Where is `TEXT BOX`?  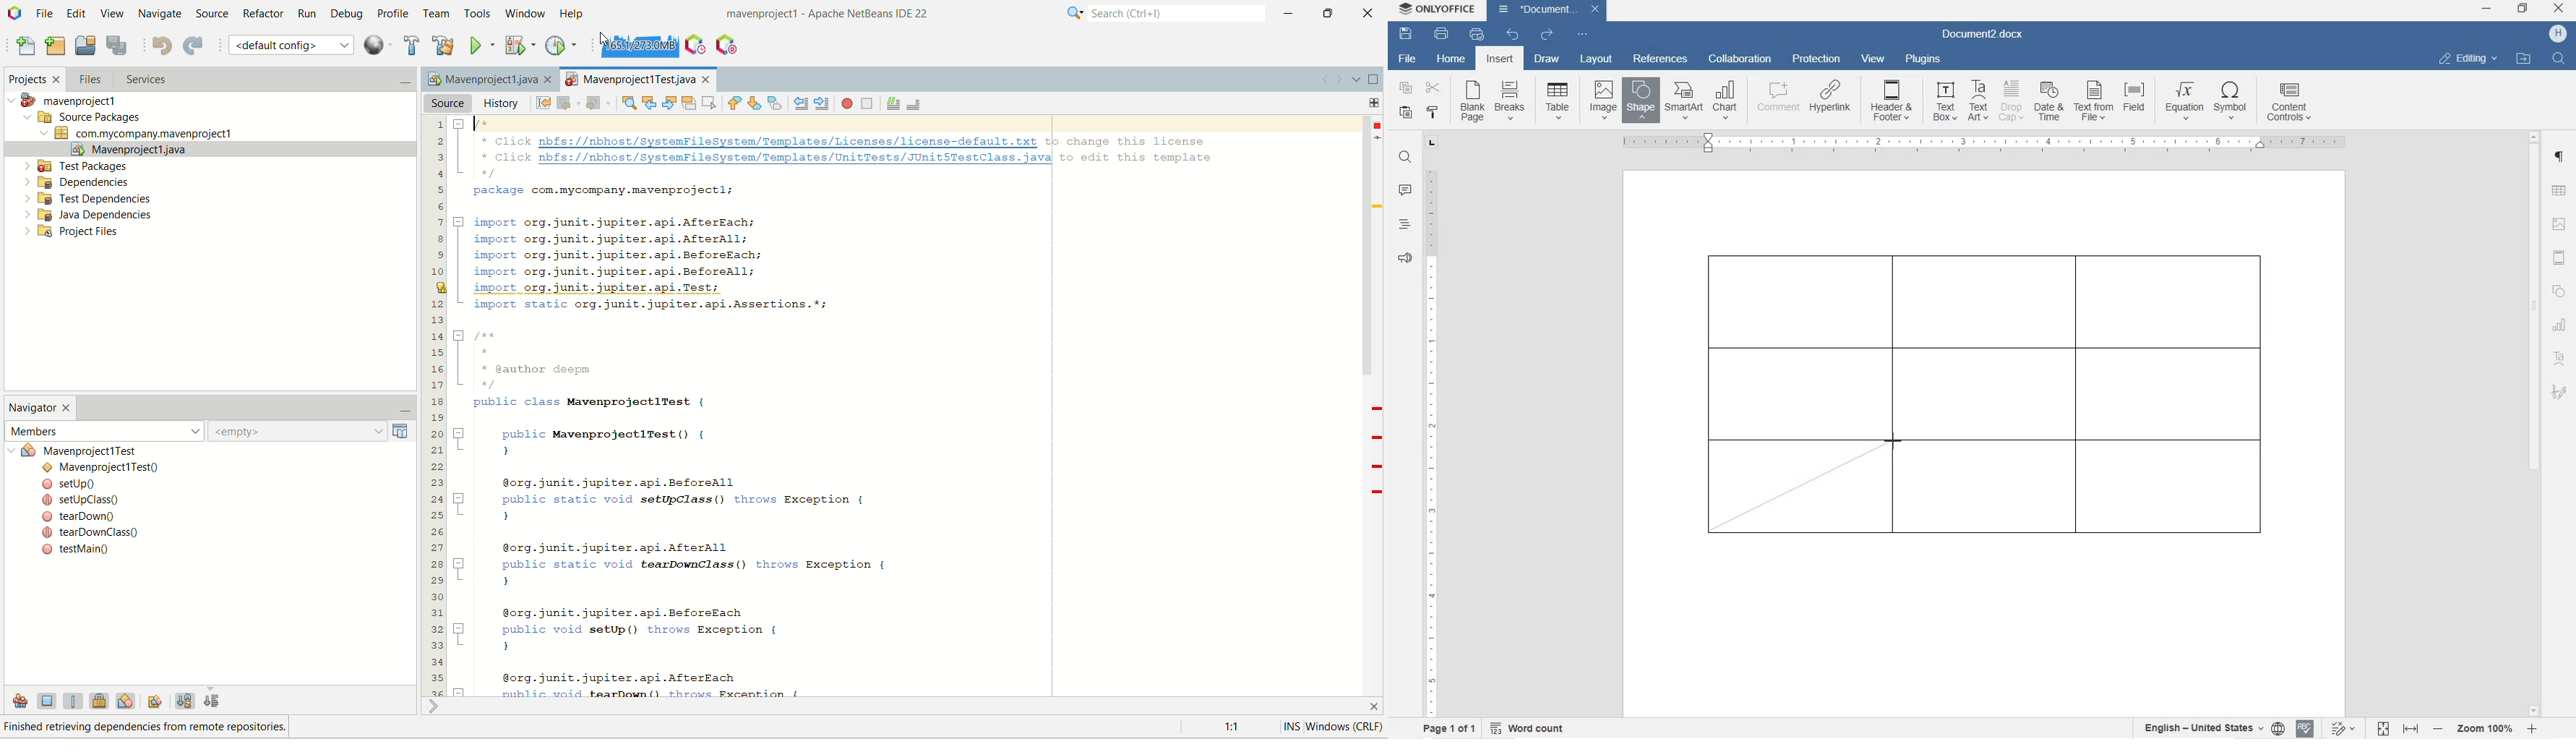 TEXT BOX is located at coordinates (1943, 103).